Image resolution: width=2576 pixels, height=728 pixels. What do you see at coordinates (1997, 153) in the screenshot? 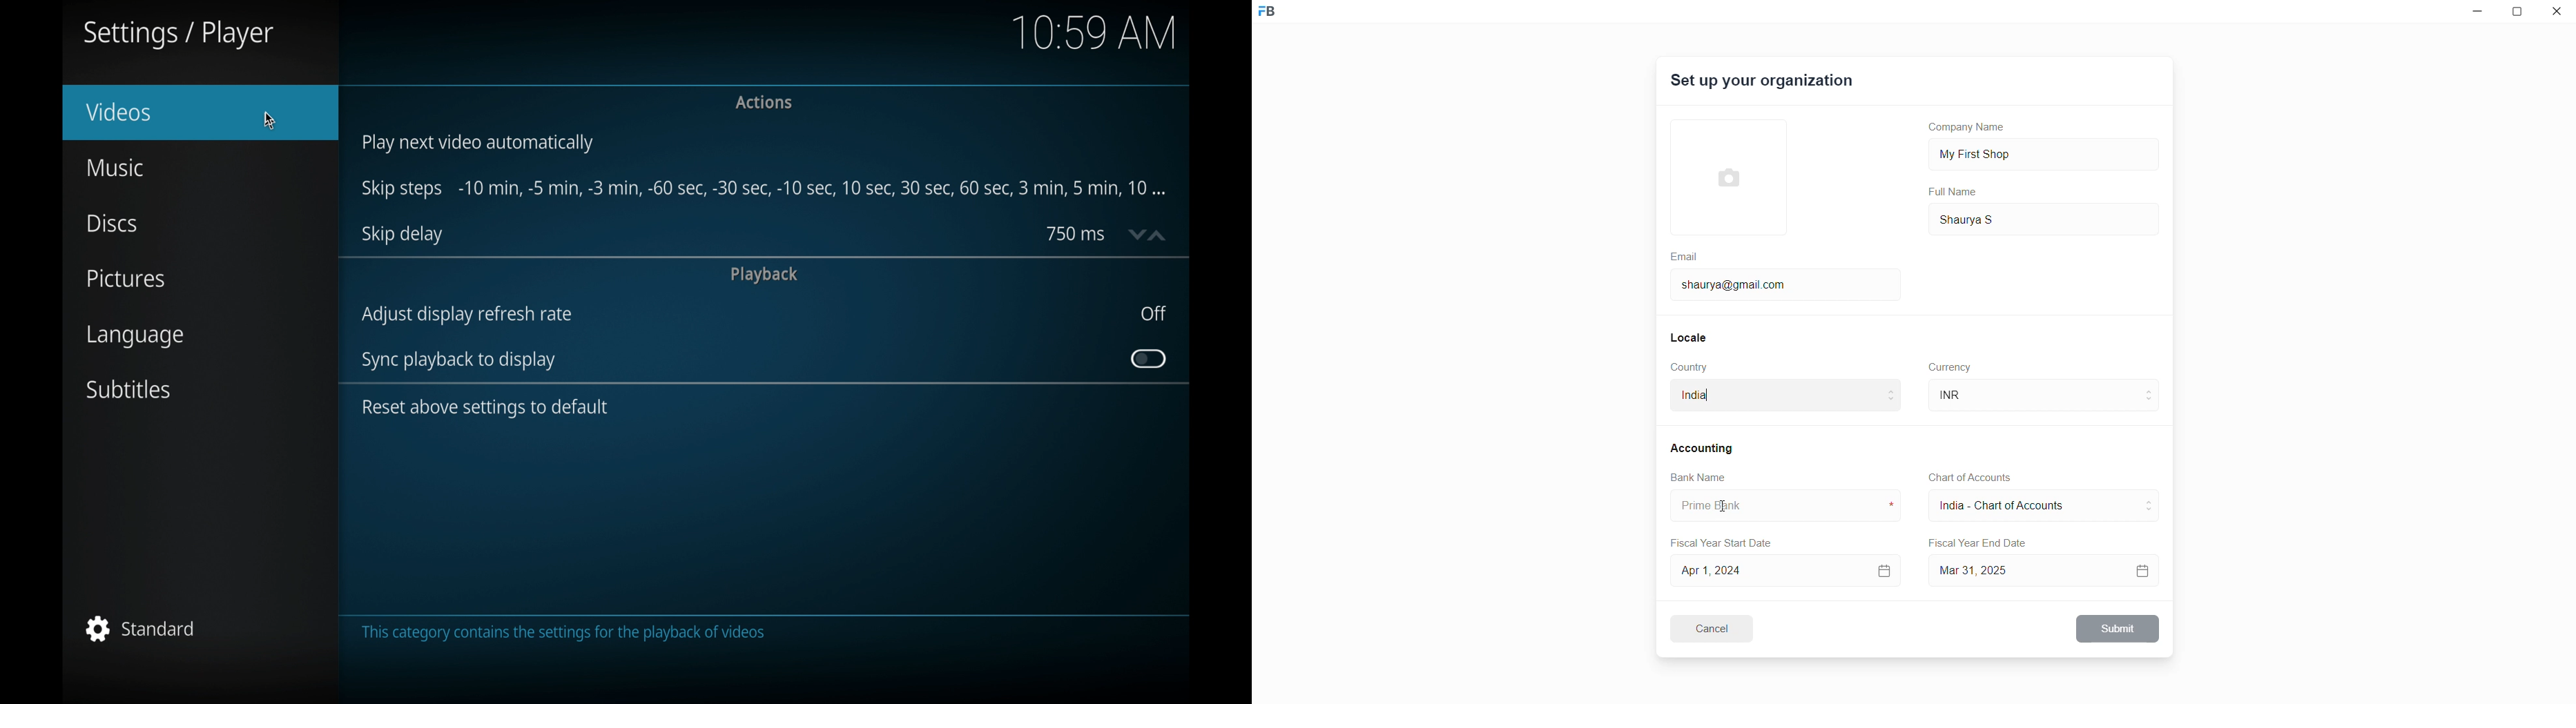
I see `My First Shop` at bounding box center [1997, 153].